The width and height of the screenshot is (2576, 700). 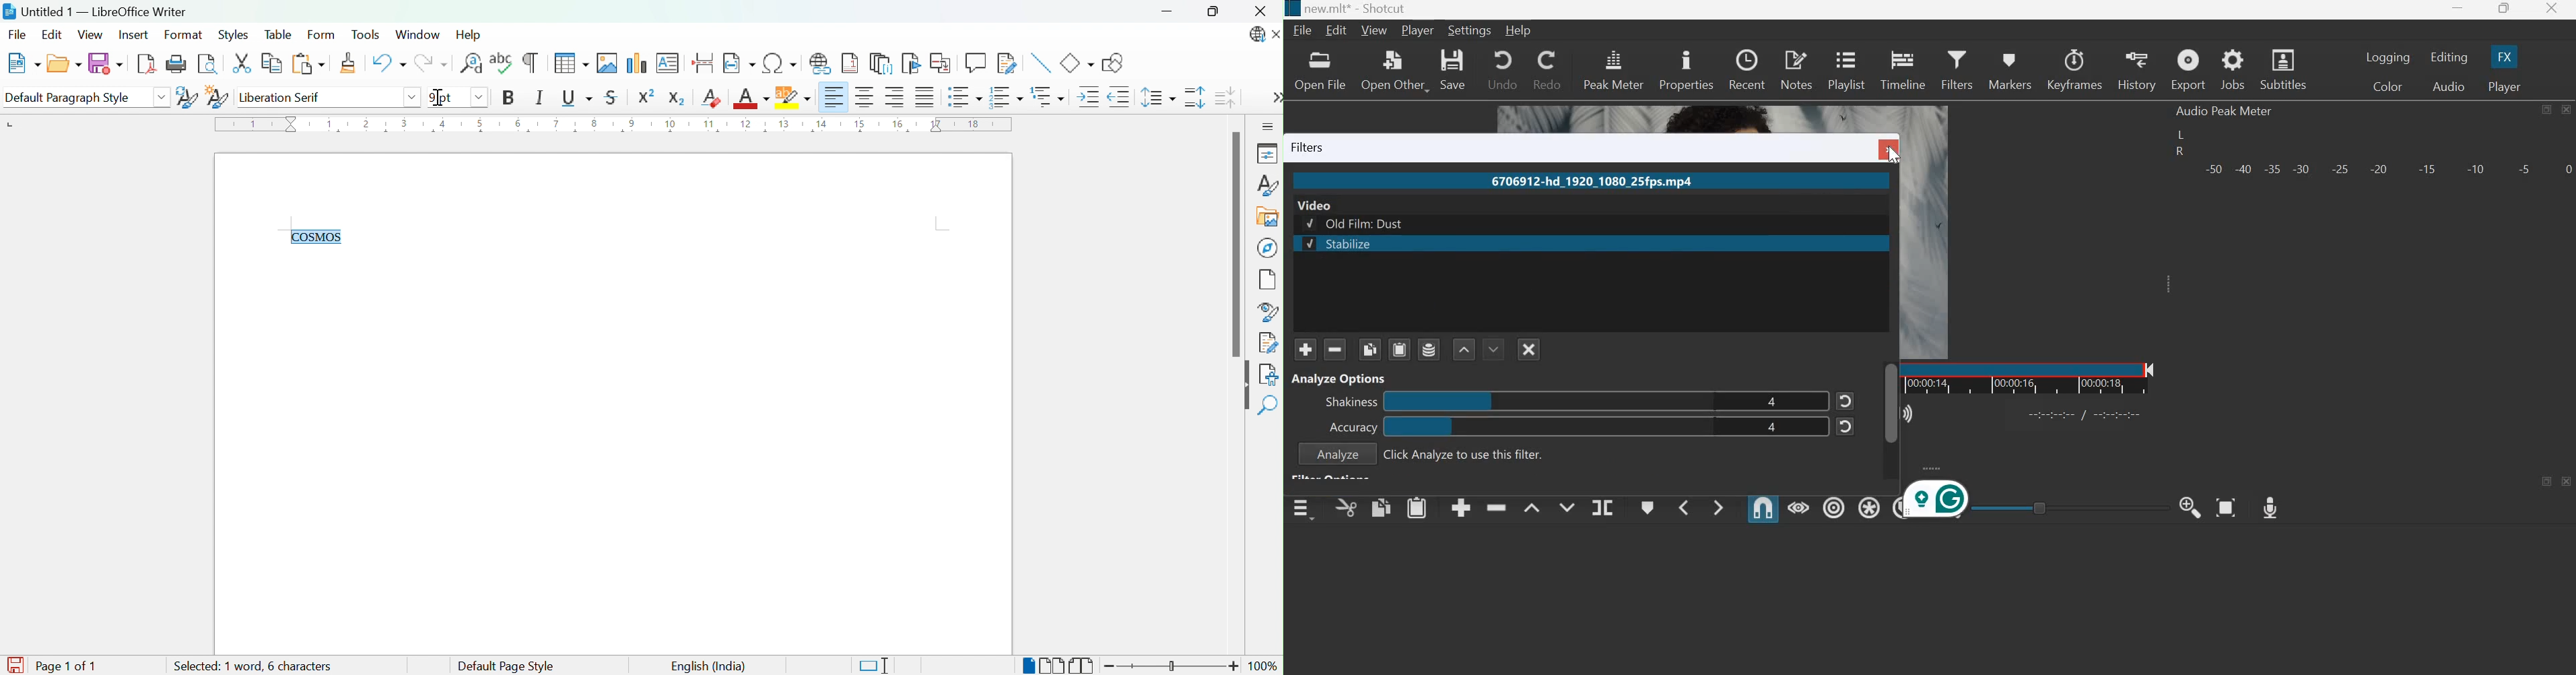 I want to click on Move filter up, so click(x=1465, y=350).